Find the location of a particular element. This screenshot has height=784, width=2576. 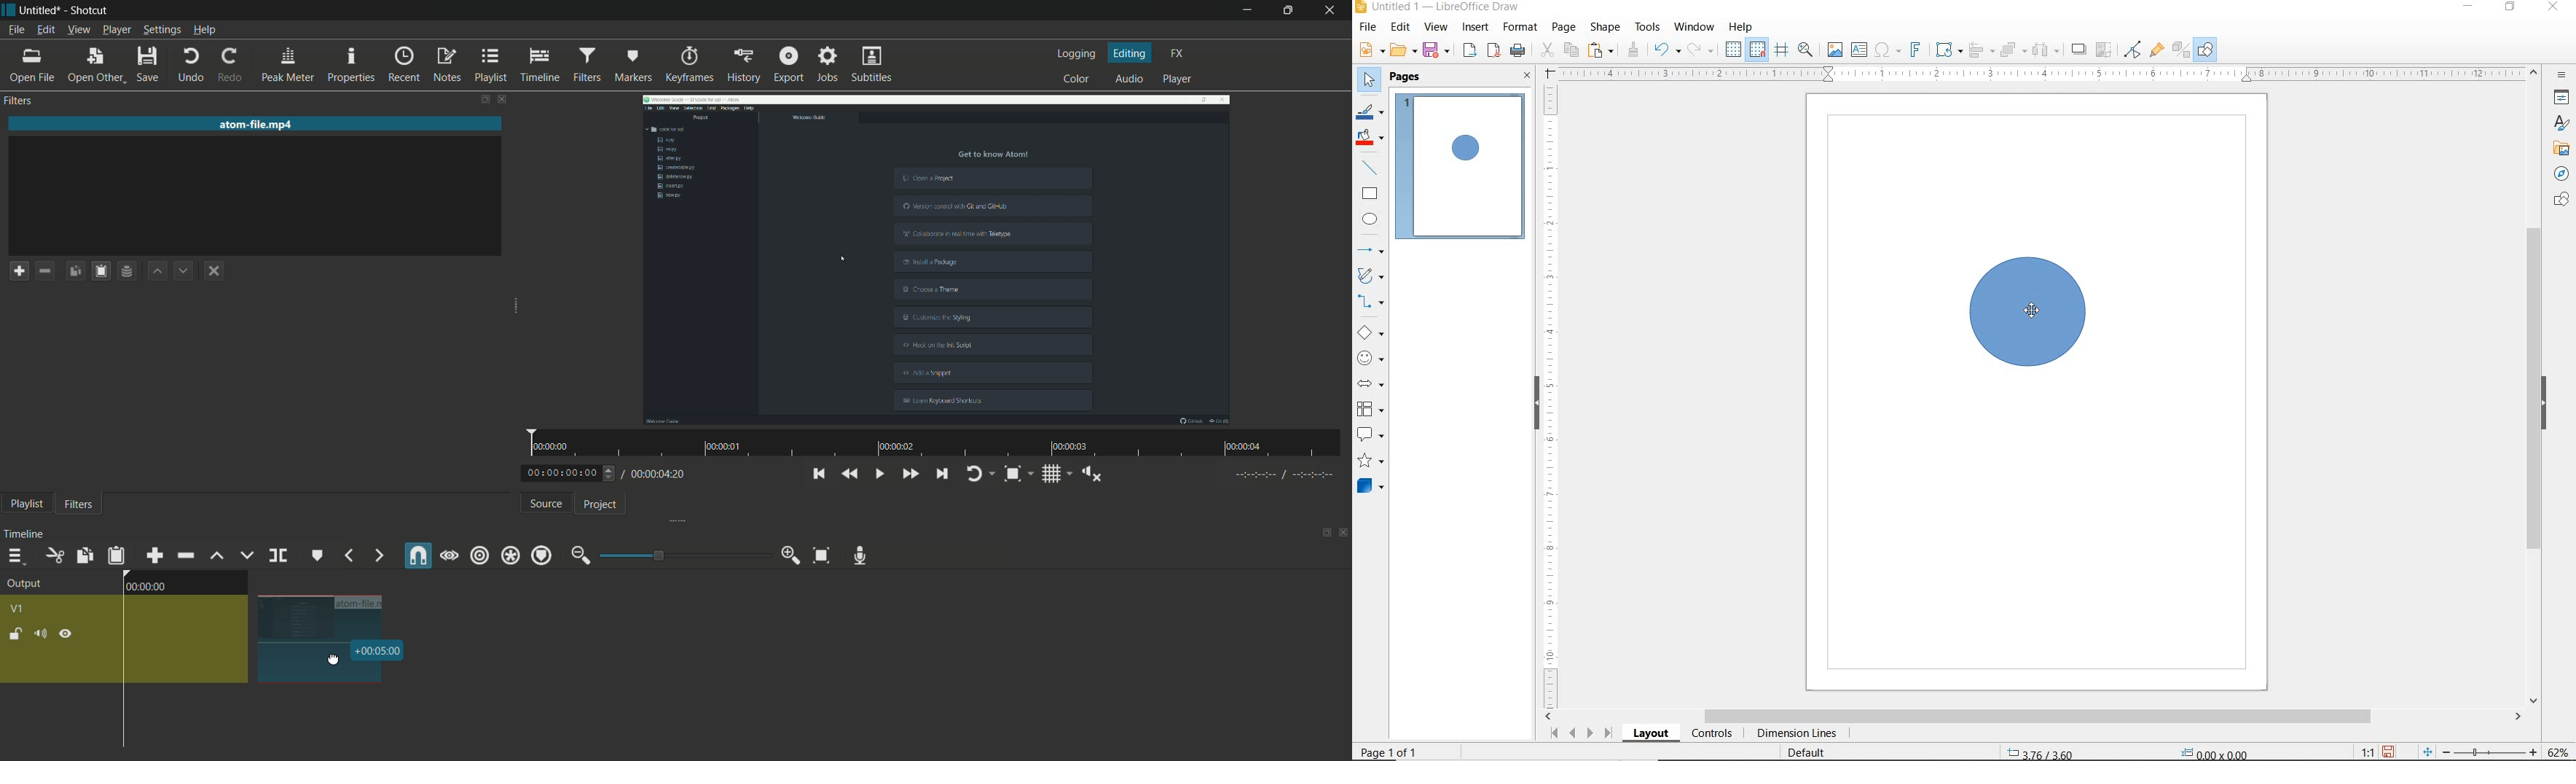

zoom adjustment bar is located at coordinates (682, 555).